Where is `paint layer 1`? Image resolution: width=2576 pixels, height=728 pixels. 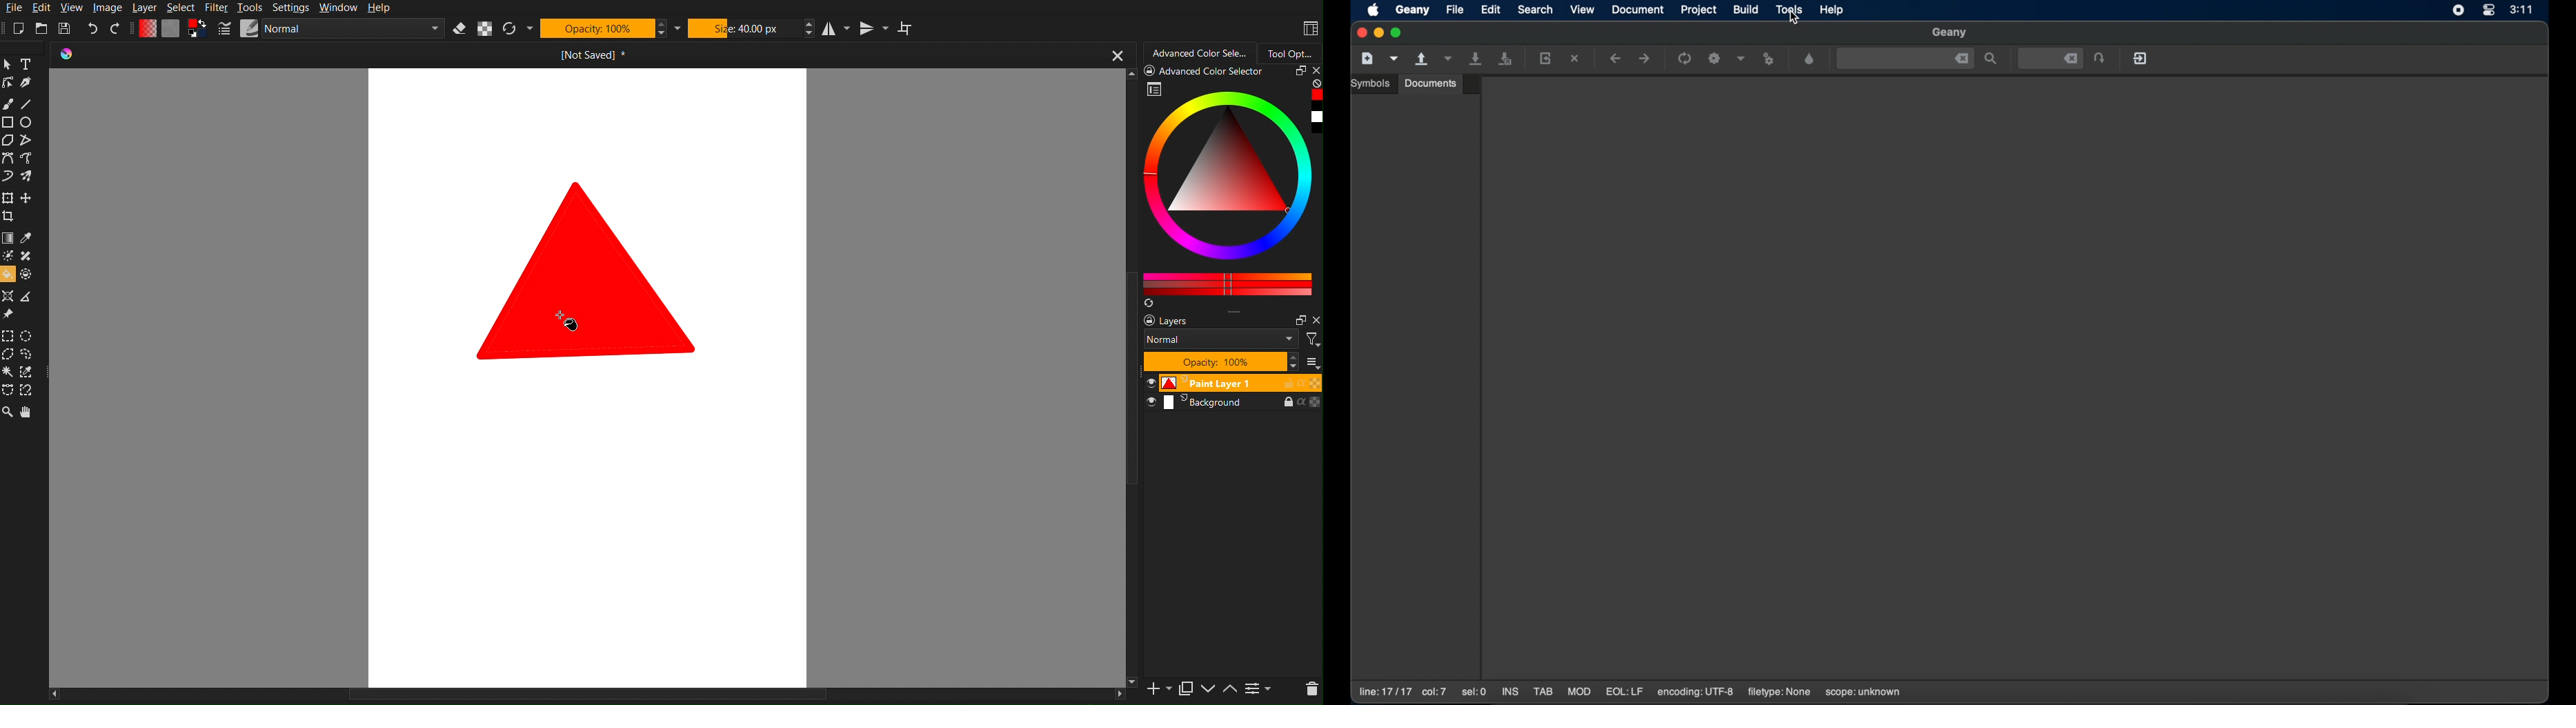
paint layer 1 is located at coordinates (1231, 382).